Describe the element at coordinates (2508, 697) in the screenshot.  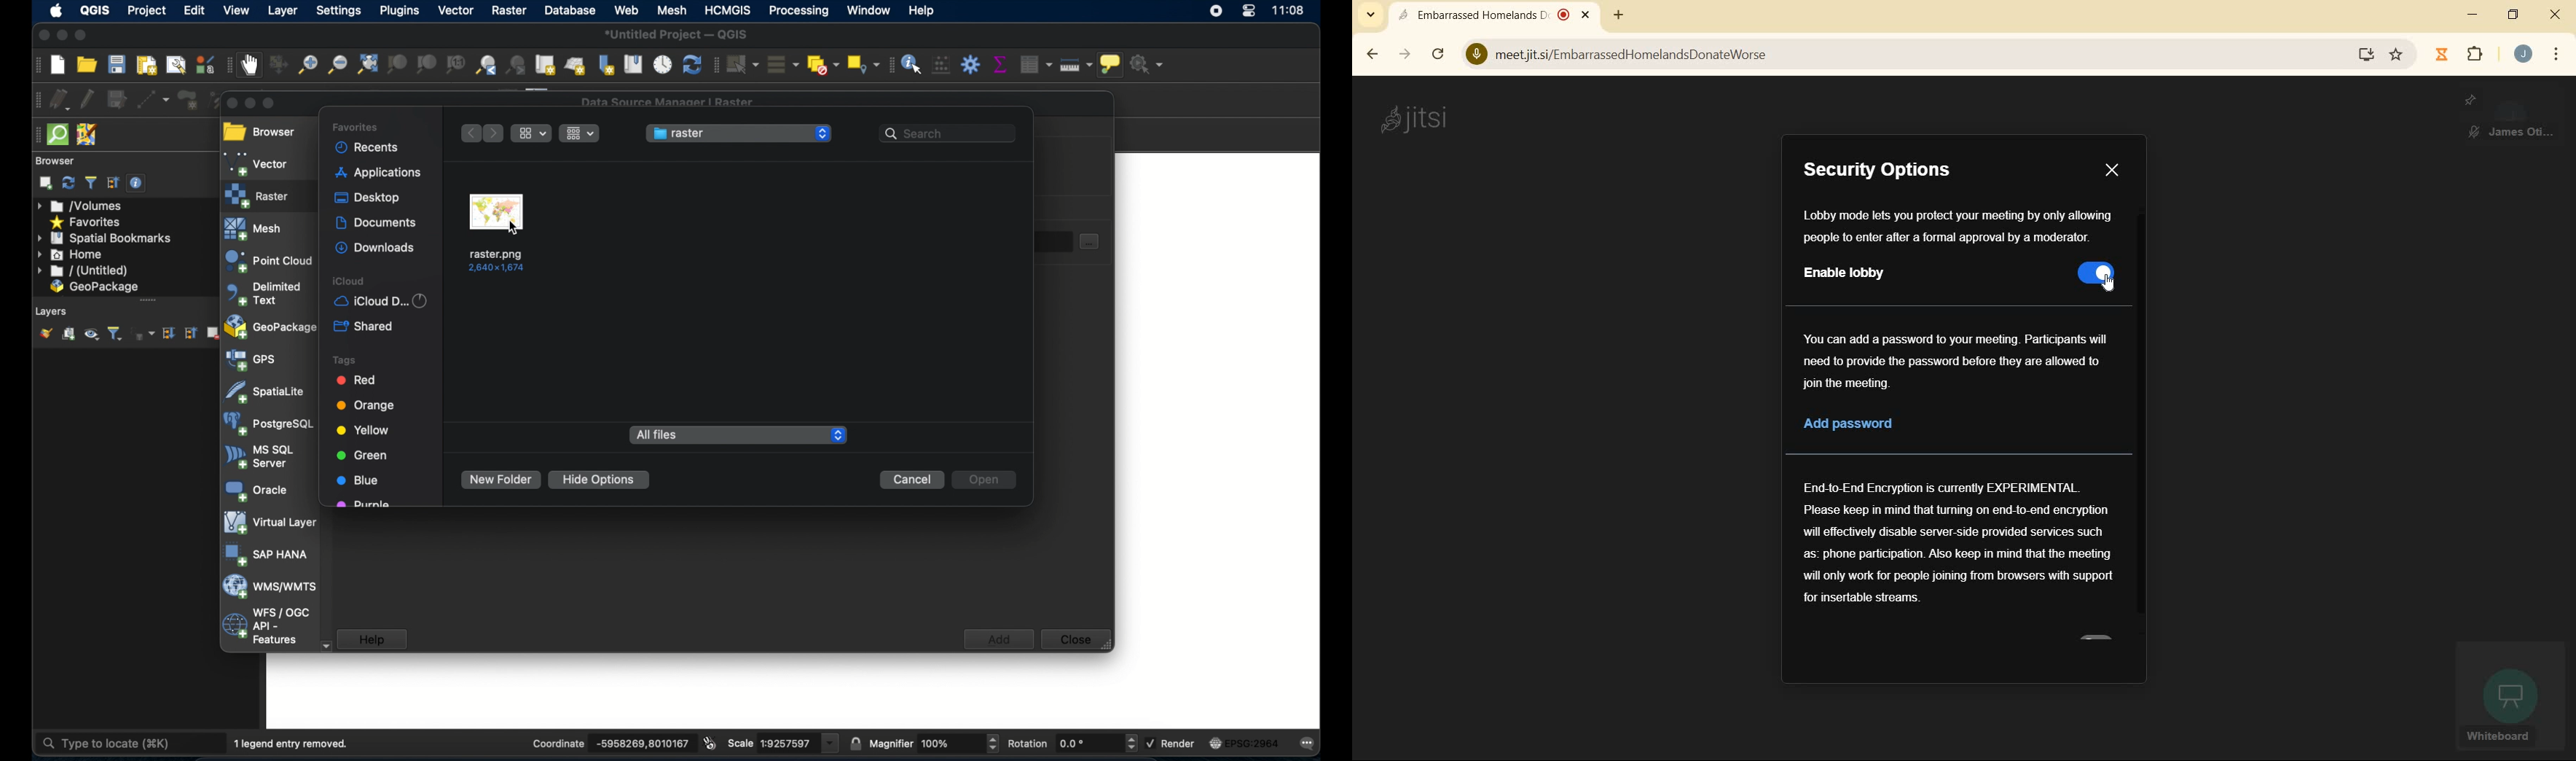
I see `whiteboard` at that location.